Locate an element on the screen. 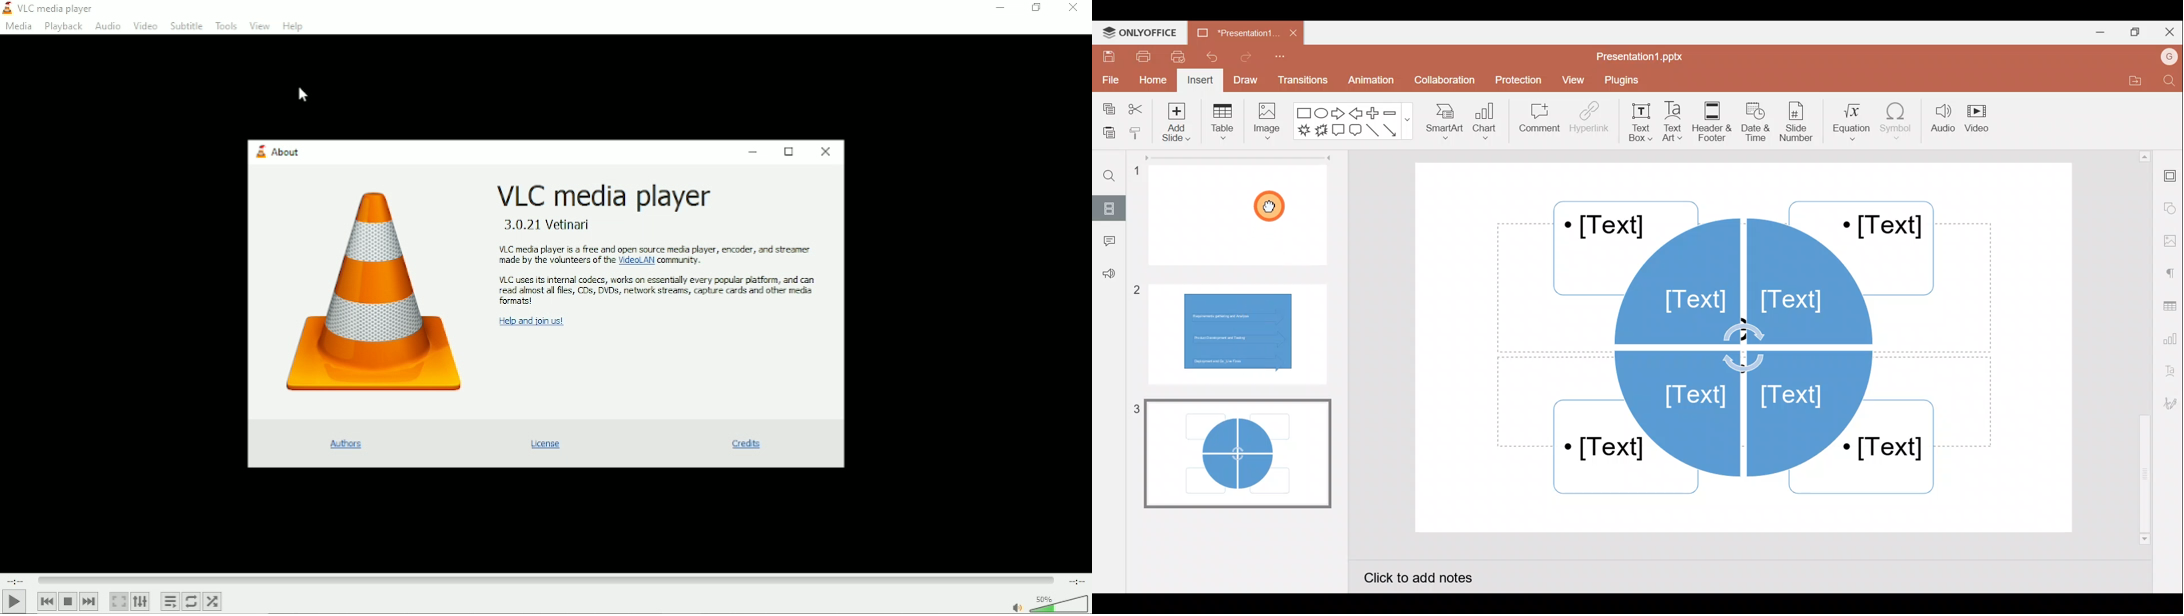  Image settings is located at coordinates (2169, 239).